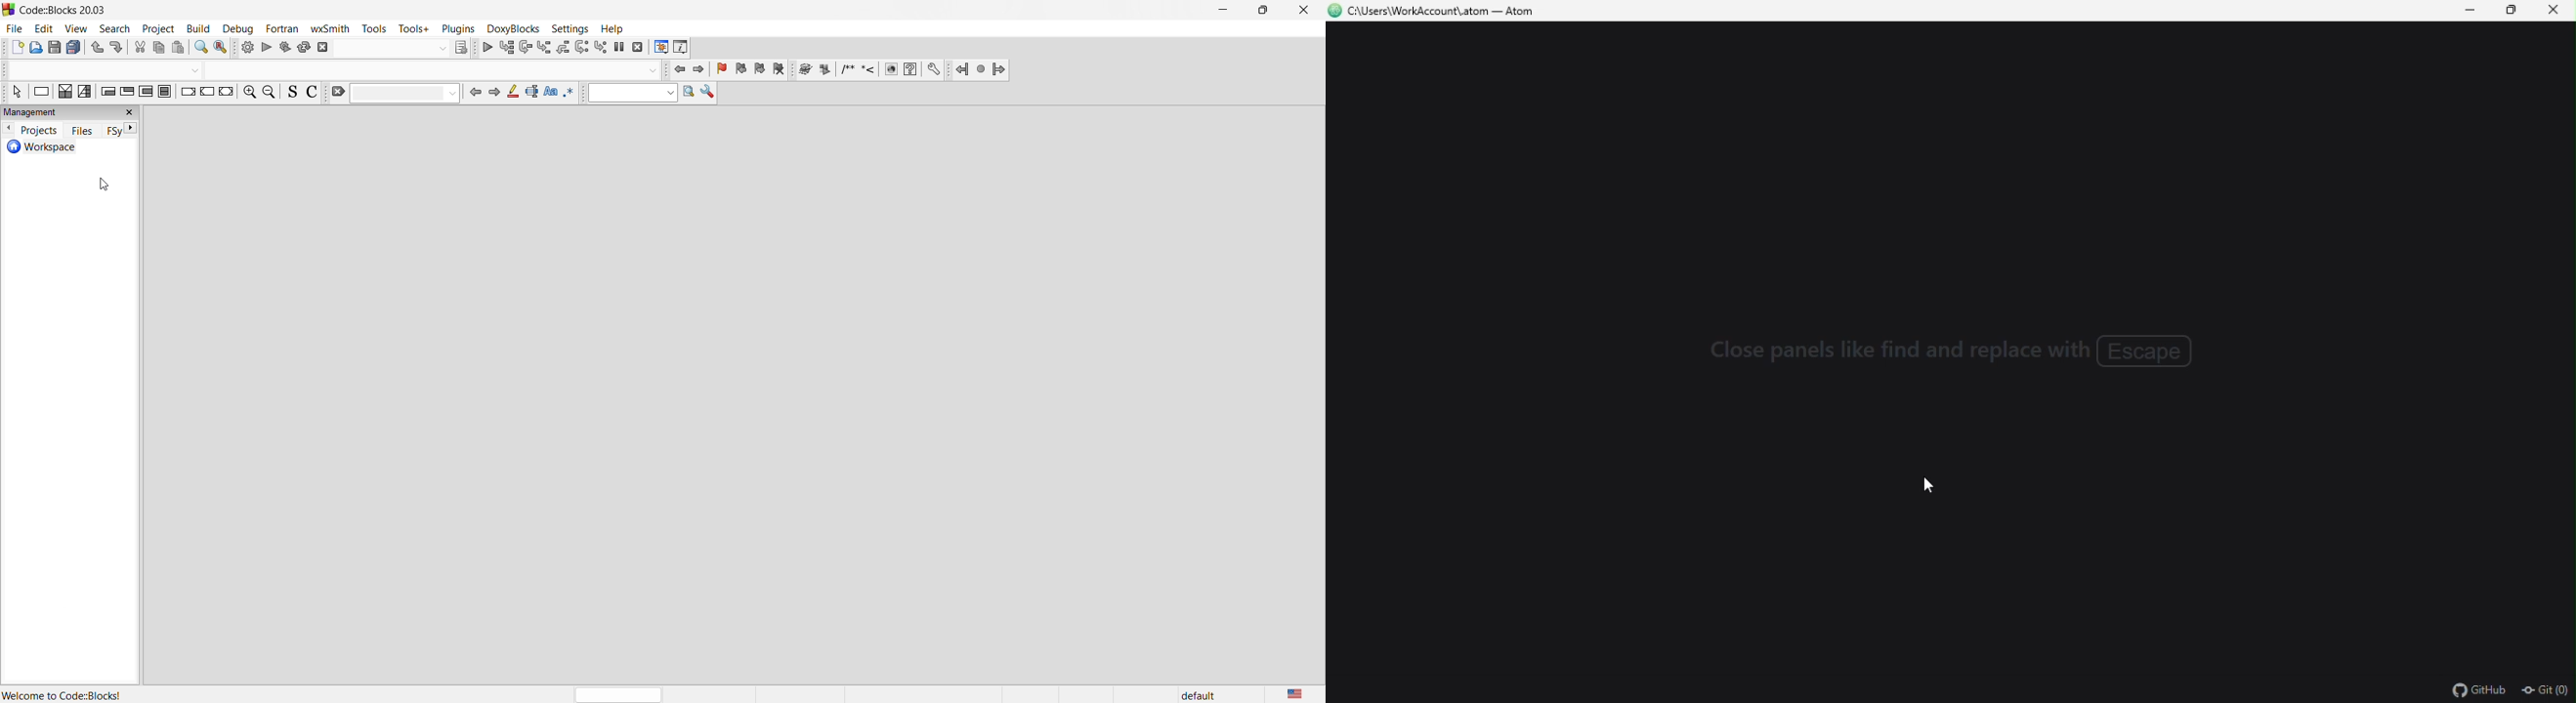 The height and width of the screenshot is (728, 2576). What do you see at coordinates (108, 93) in the screenshot?
I see `entry conditional loop` at bounding box center [108, 93].